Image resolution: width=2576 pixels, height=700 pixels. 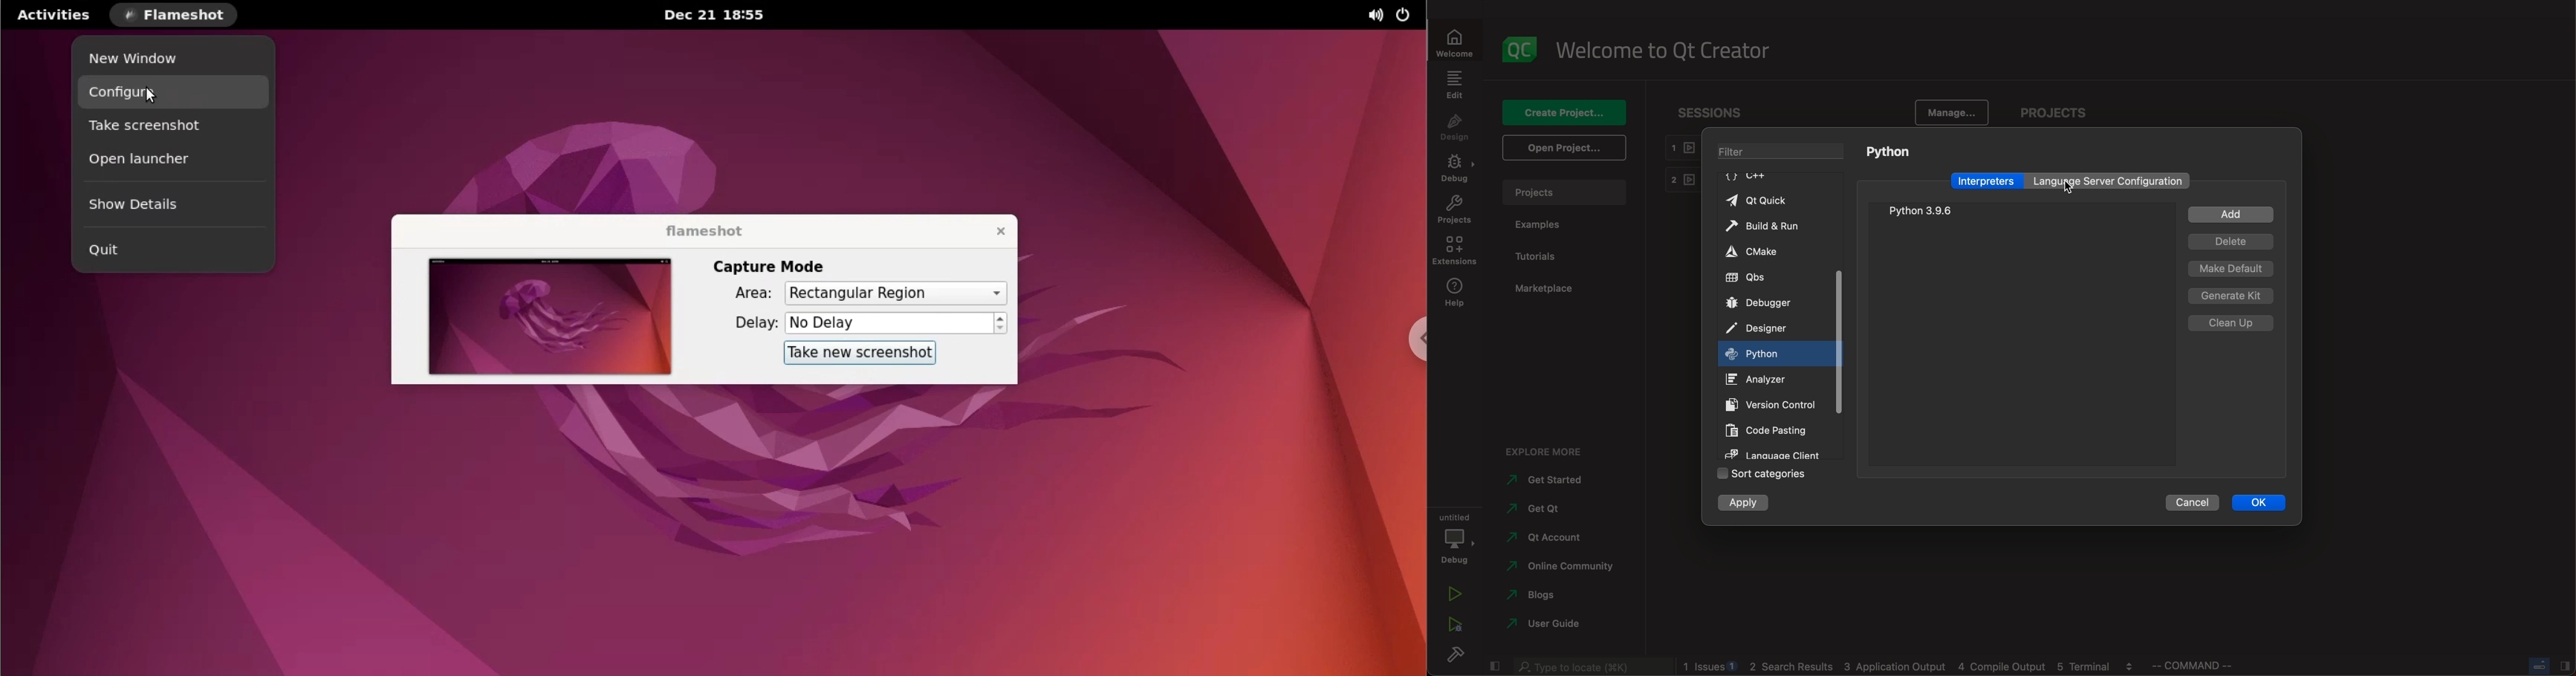 What do you see at coordinates (1541, 227) in the screenshot?
I see `examples` at bounding box center [1541, 227].